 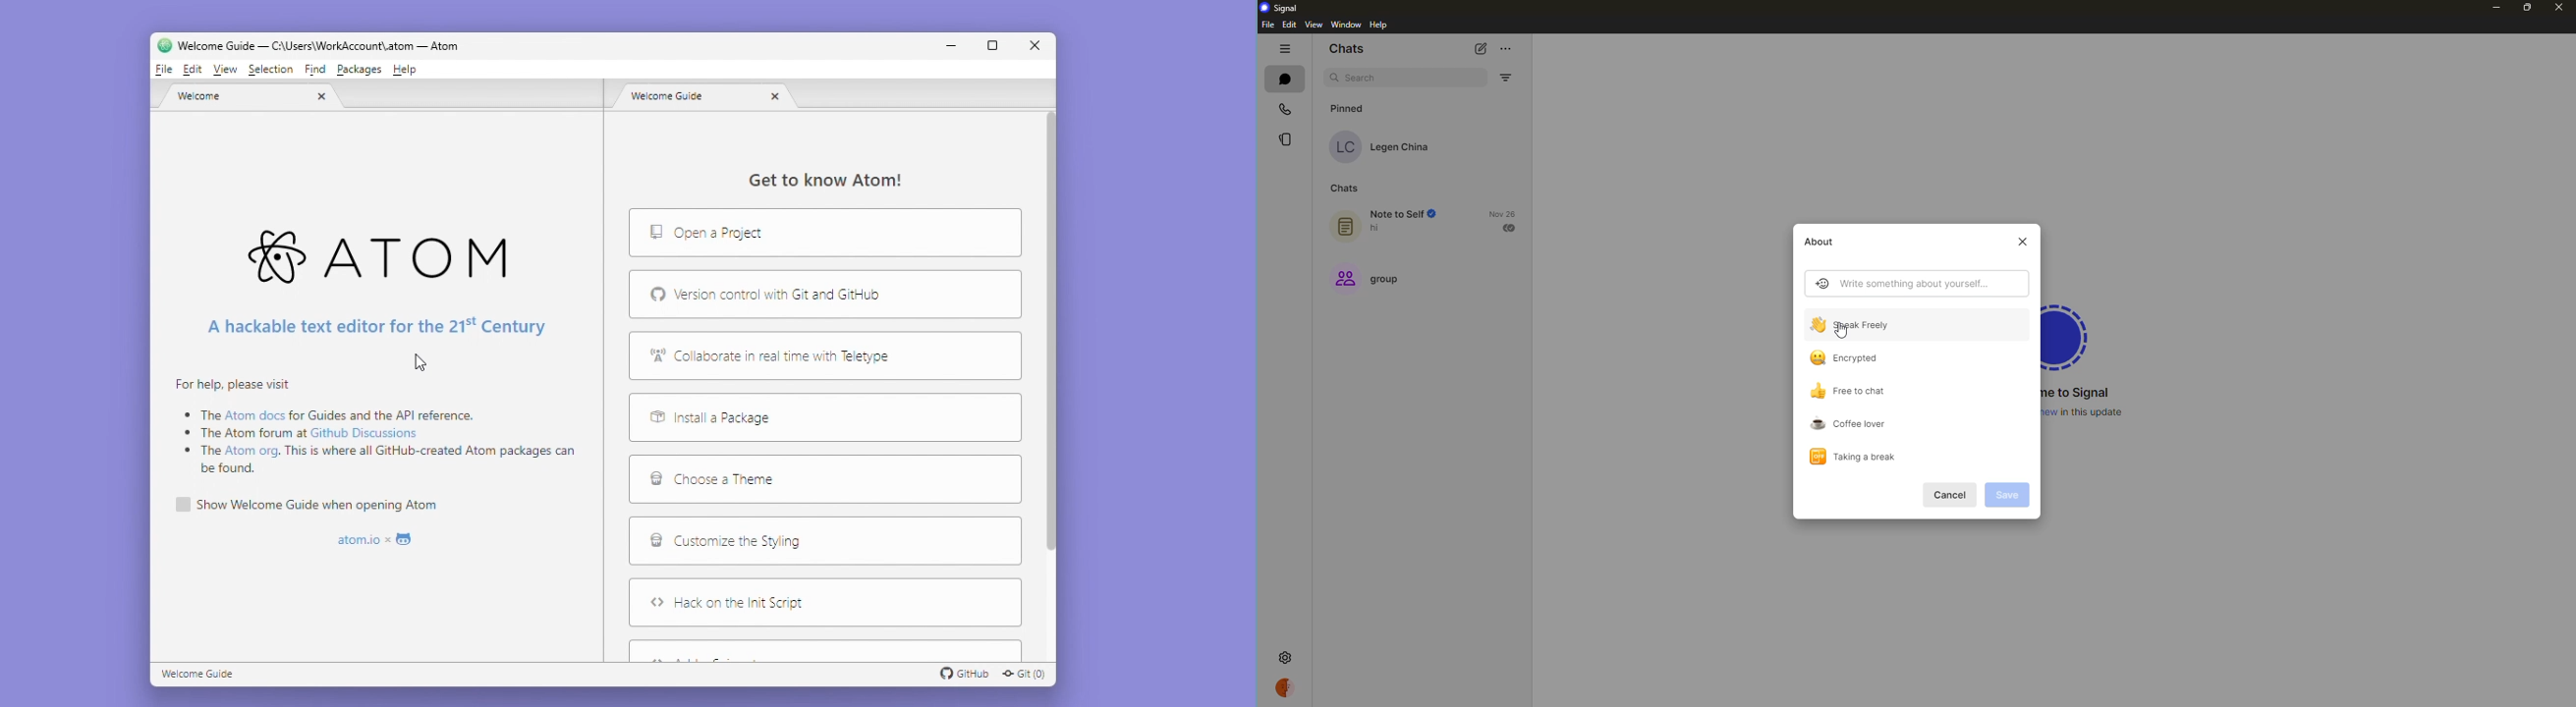 What do you see at coordinates (1284, 78) in the screenshot?
I see `chats` at bounding box center [1284, 78].